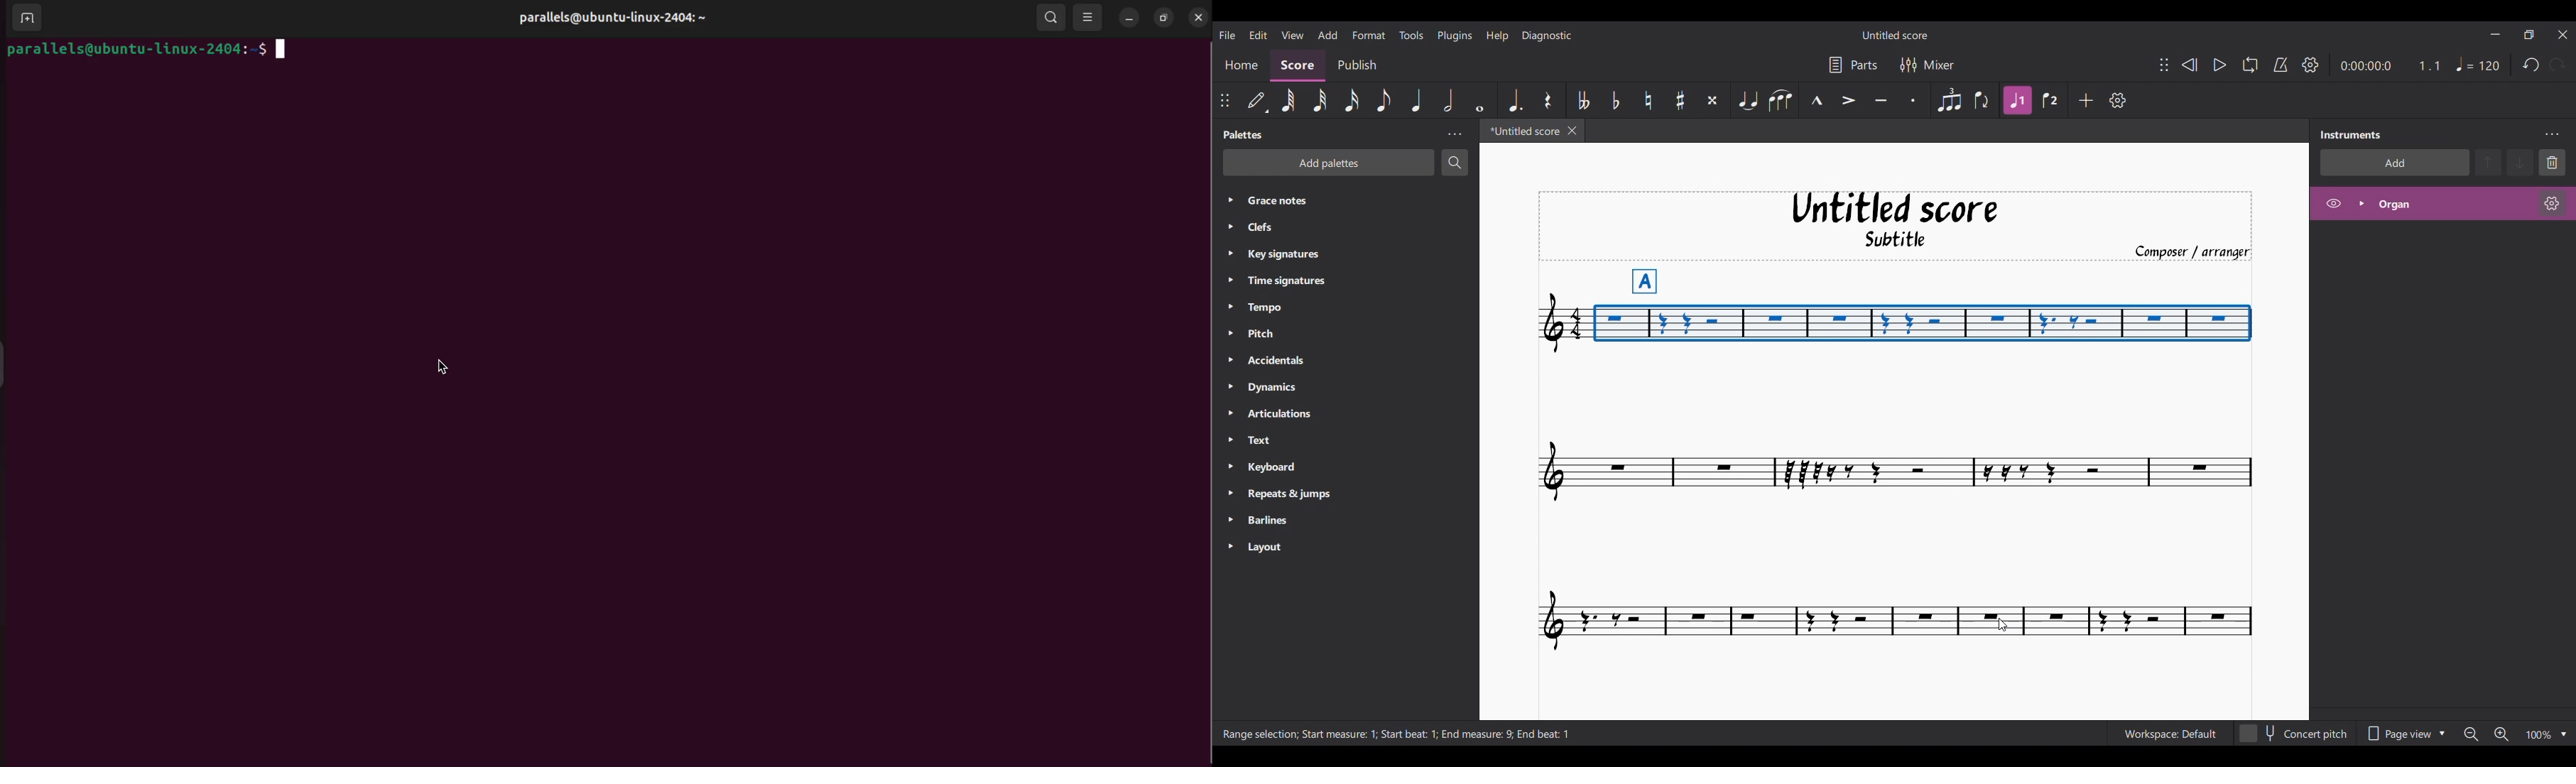 The height and width of the screenshot is (784, 2576). Describe the element at coordinates (1289, 521) in the screenshot. I see `Barlines` at that location.